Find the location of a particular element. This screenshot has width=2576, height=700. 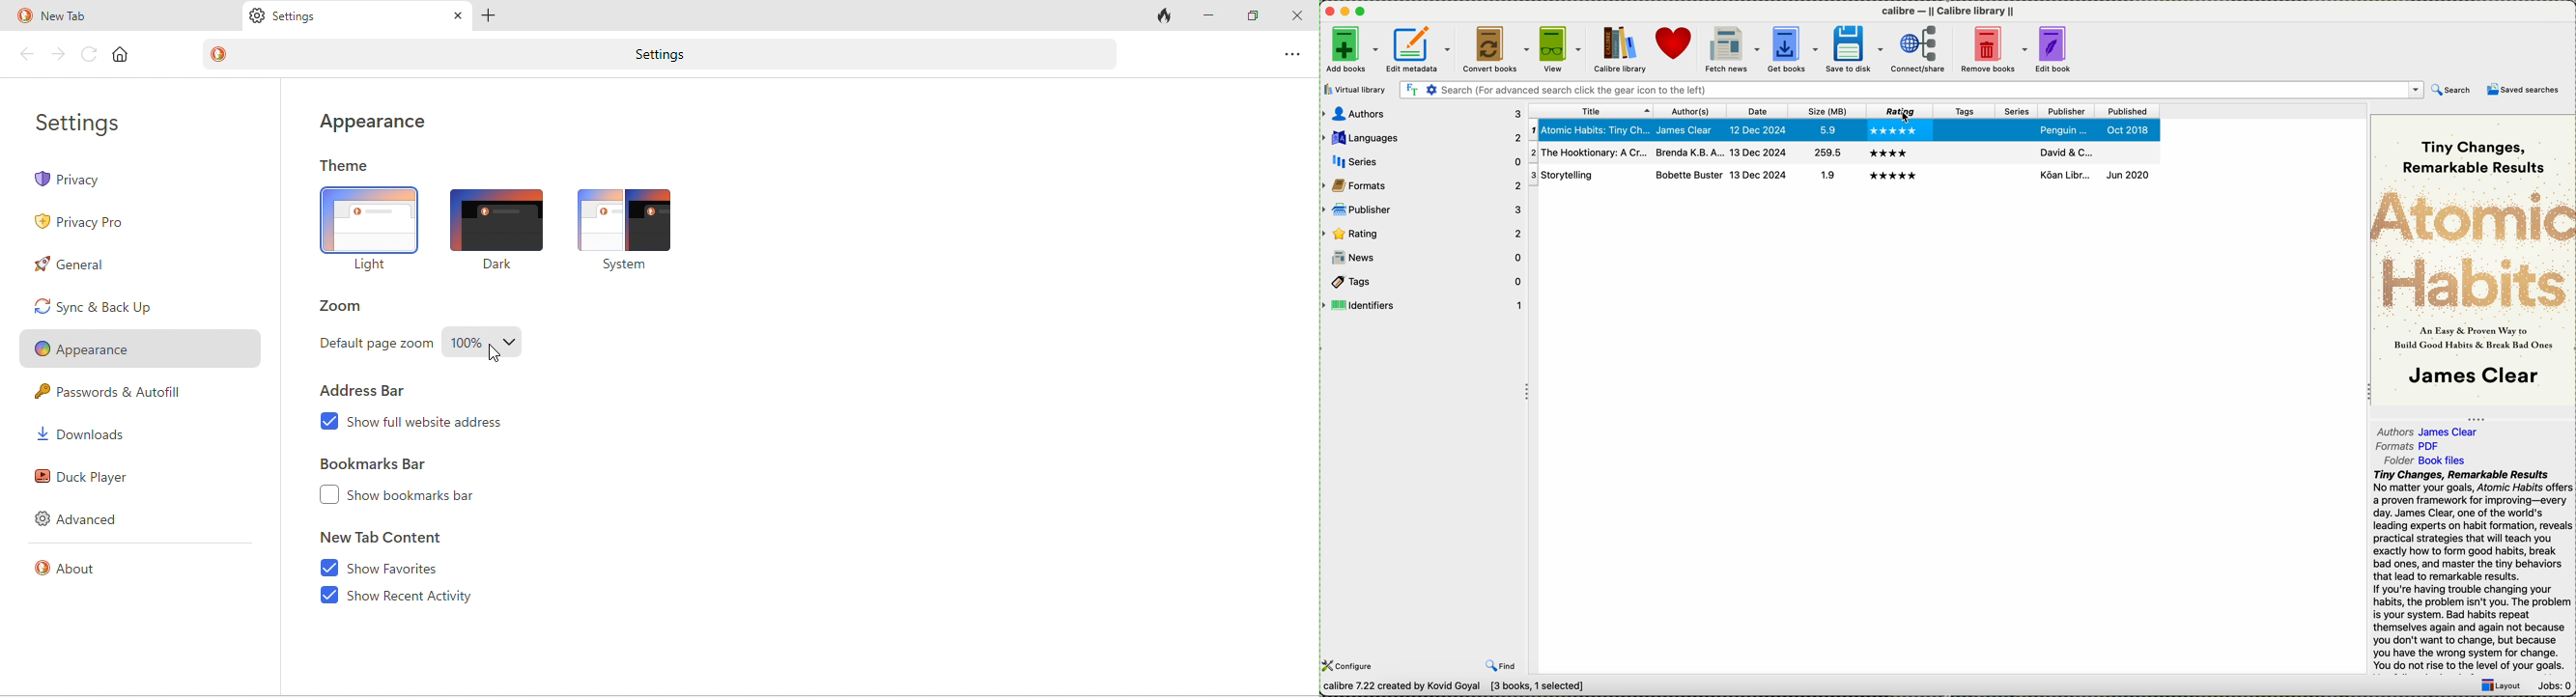

5 star is located at coordinates (1894, 176).